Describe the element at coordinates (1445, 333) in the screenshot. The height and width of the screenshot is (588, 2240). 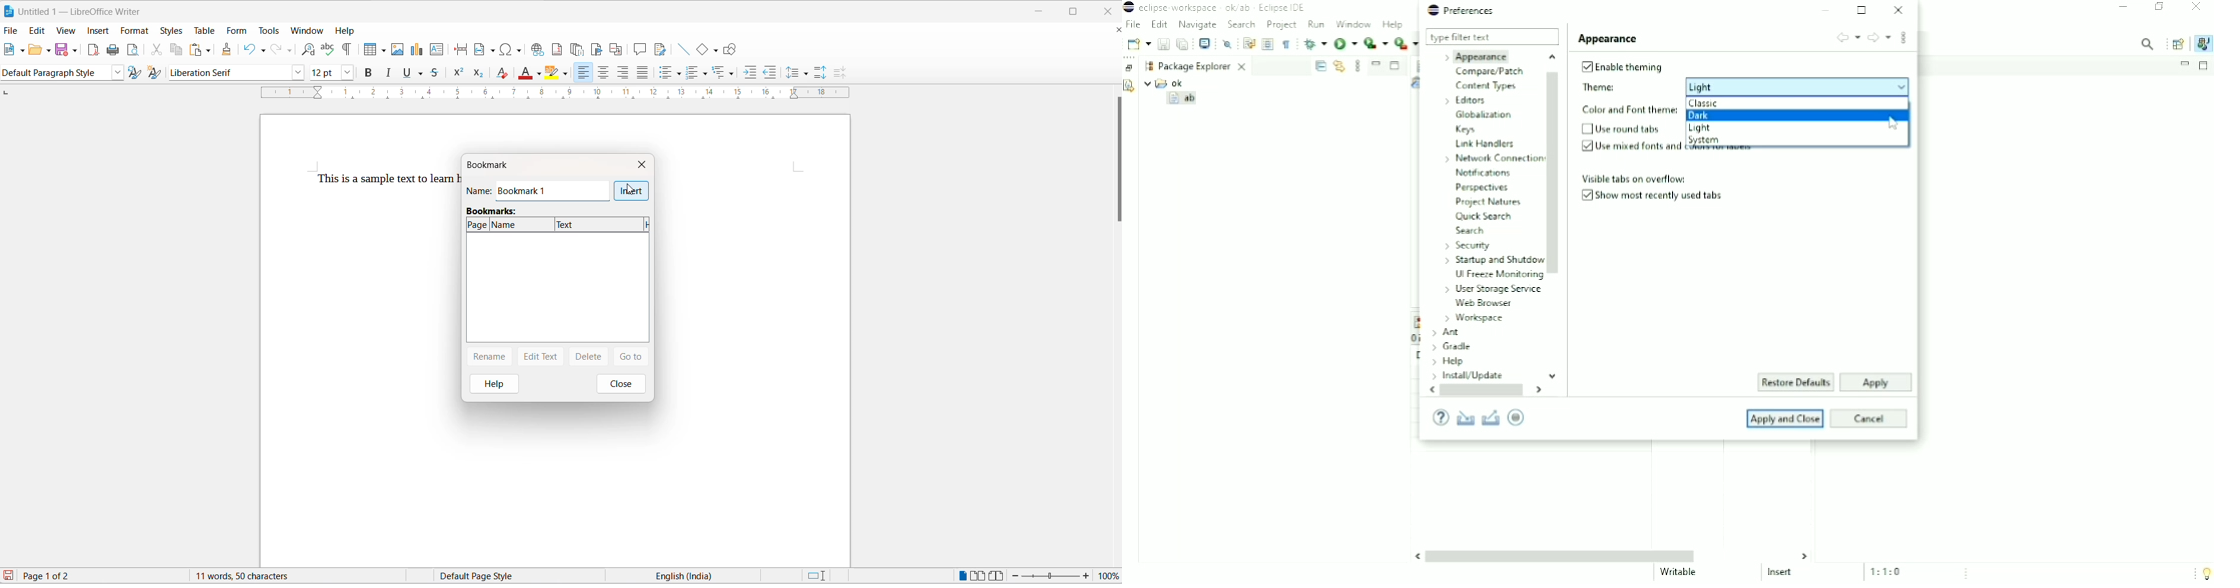
I see `Ant` at that location.